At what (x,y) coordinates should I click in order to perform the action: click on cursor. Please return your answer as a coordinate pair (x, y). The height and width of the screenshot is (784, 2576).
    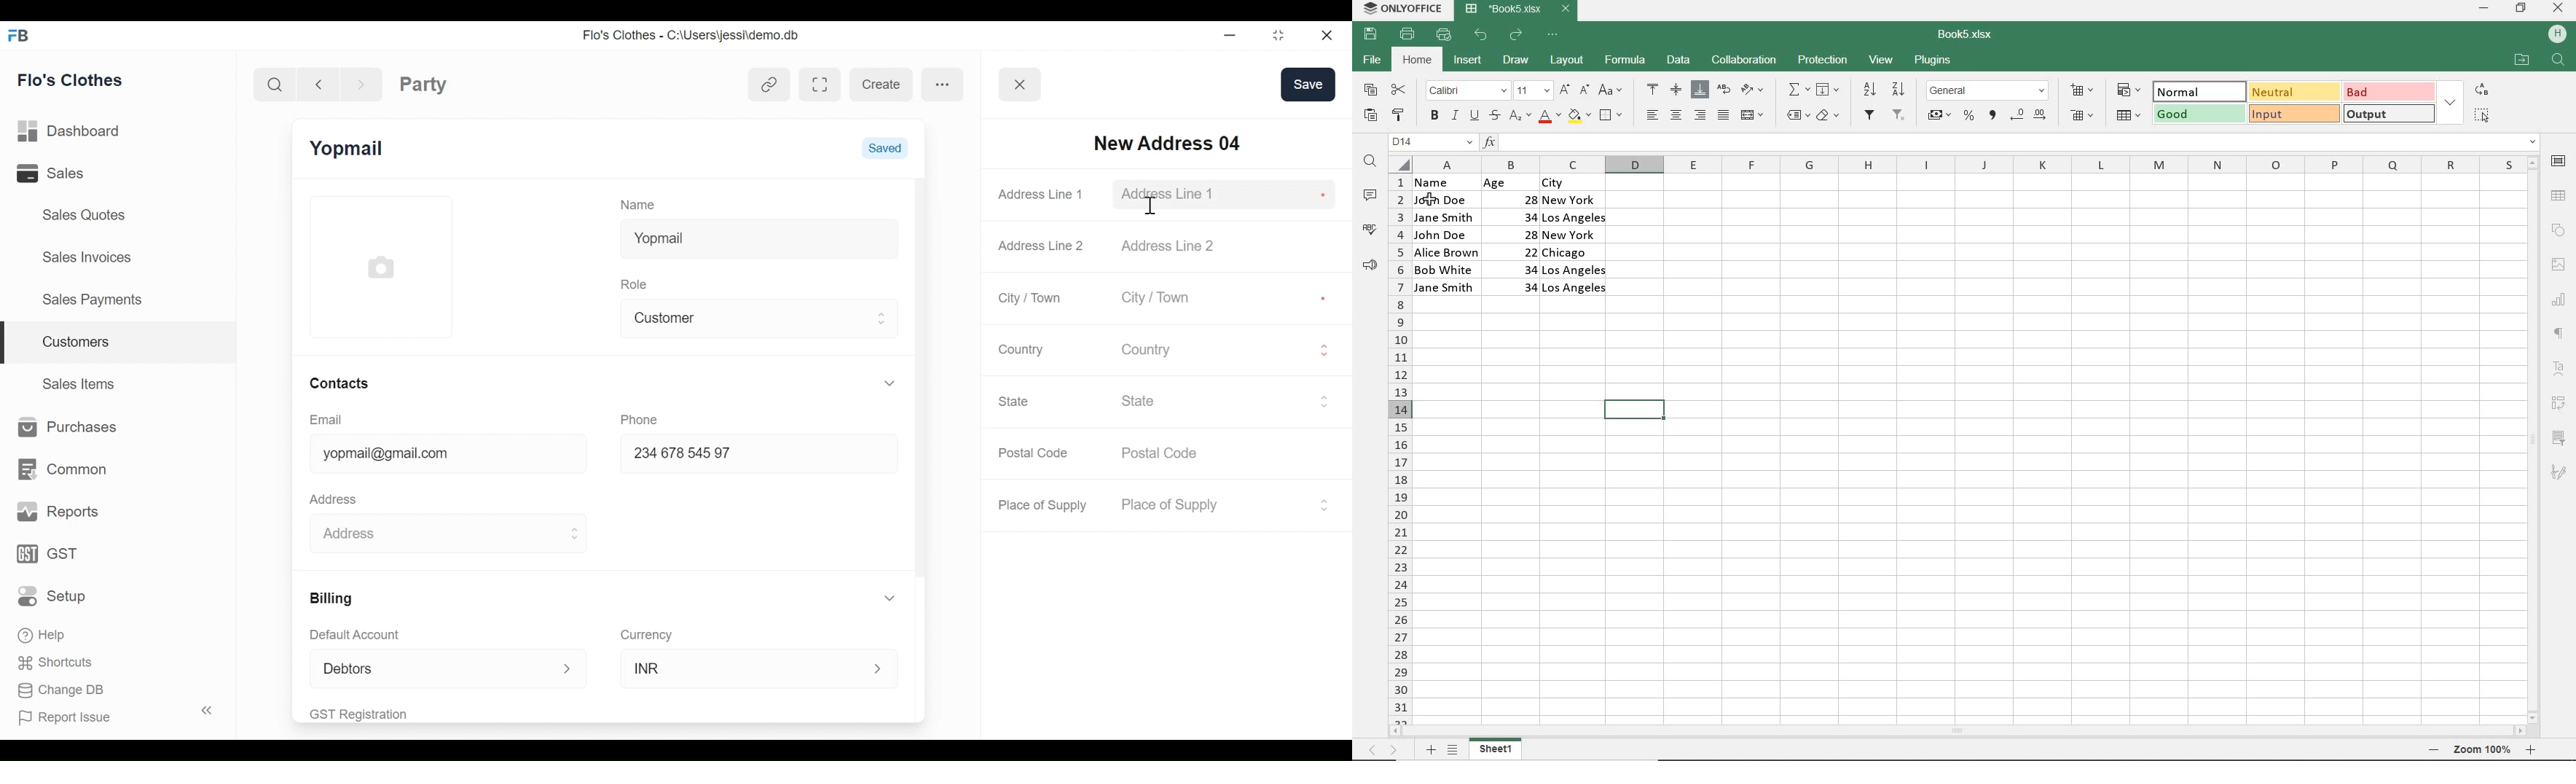
    Looking at the image, I should click on (1433, 199).